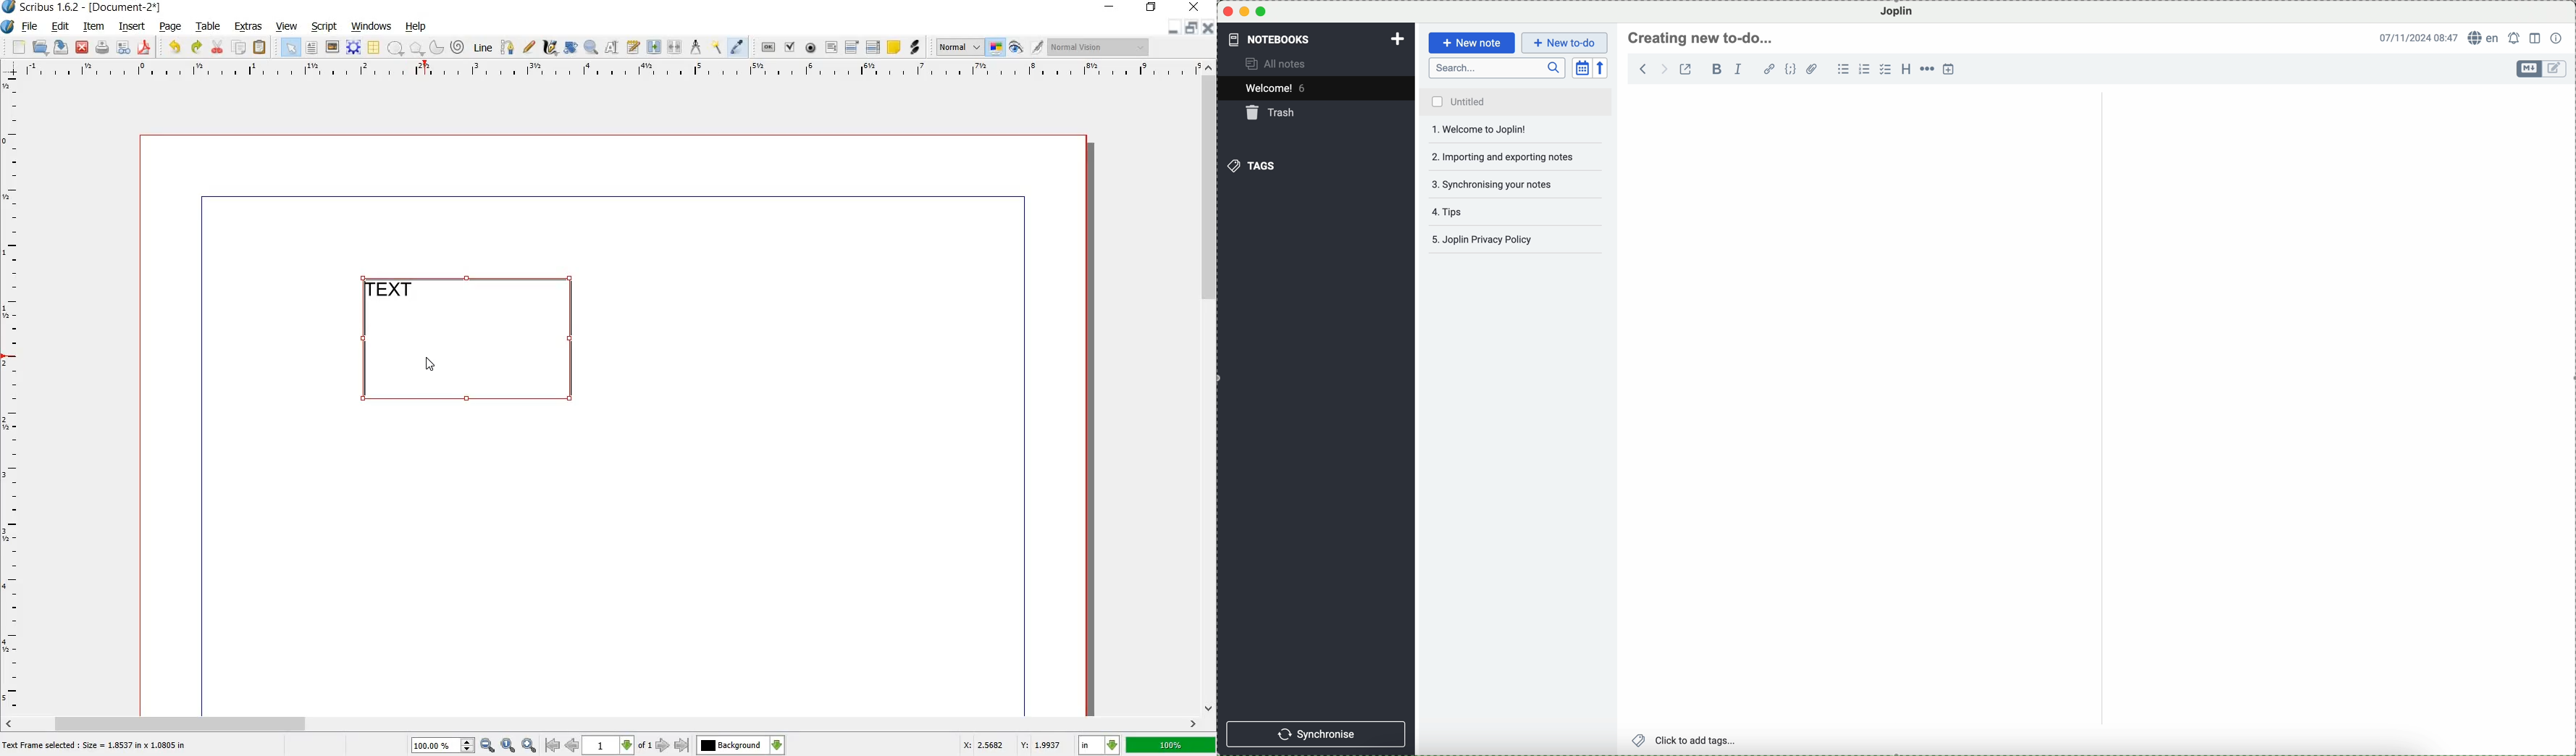 This screenshot has height=756, width=2576. Describe the element at coordinates (1016, 47) in the screenshot. I see `preview mode` at that location.